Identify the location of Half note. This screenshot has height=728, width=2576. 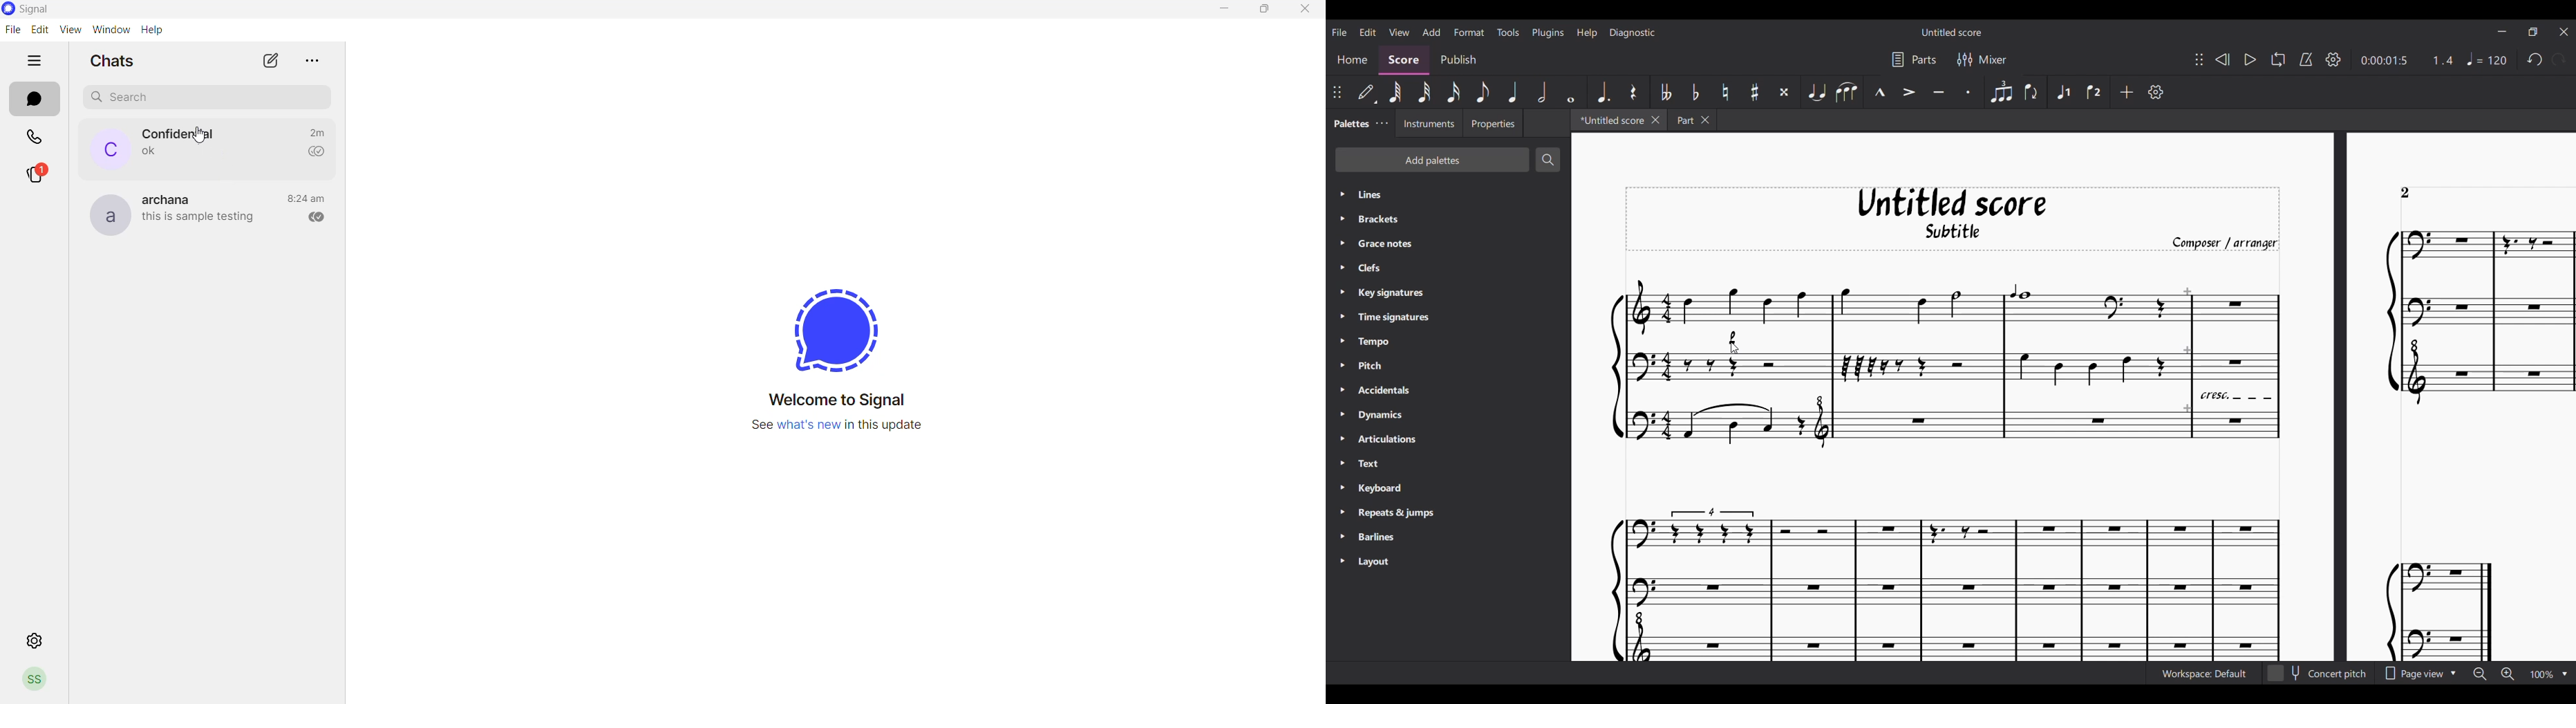
(1542, 92).